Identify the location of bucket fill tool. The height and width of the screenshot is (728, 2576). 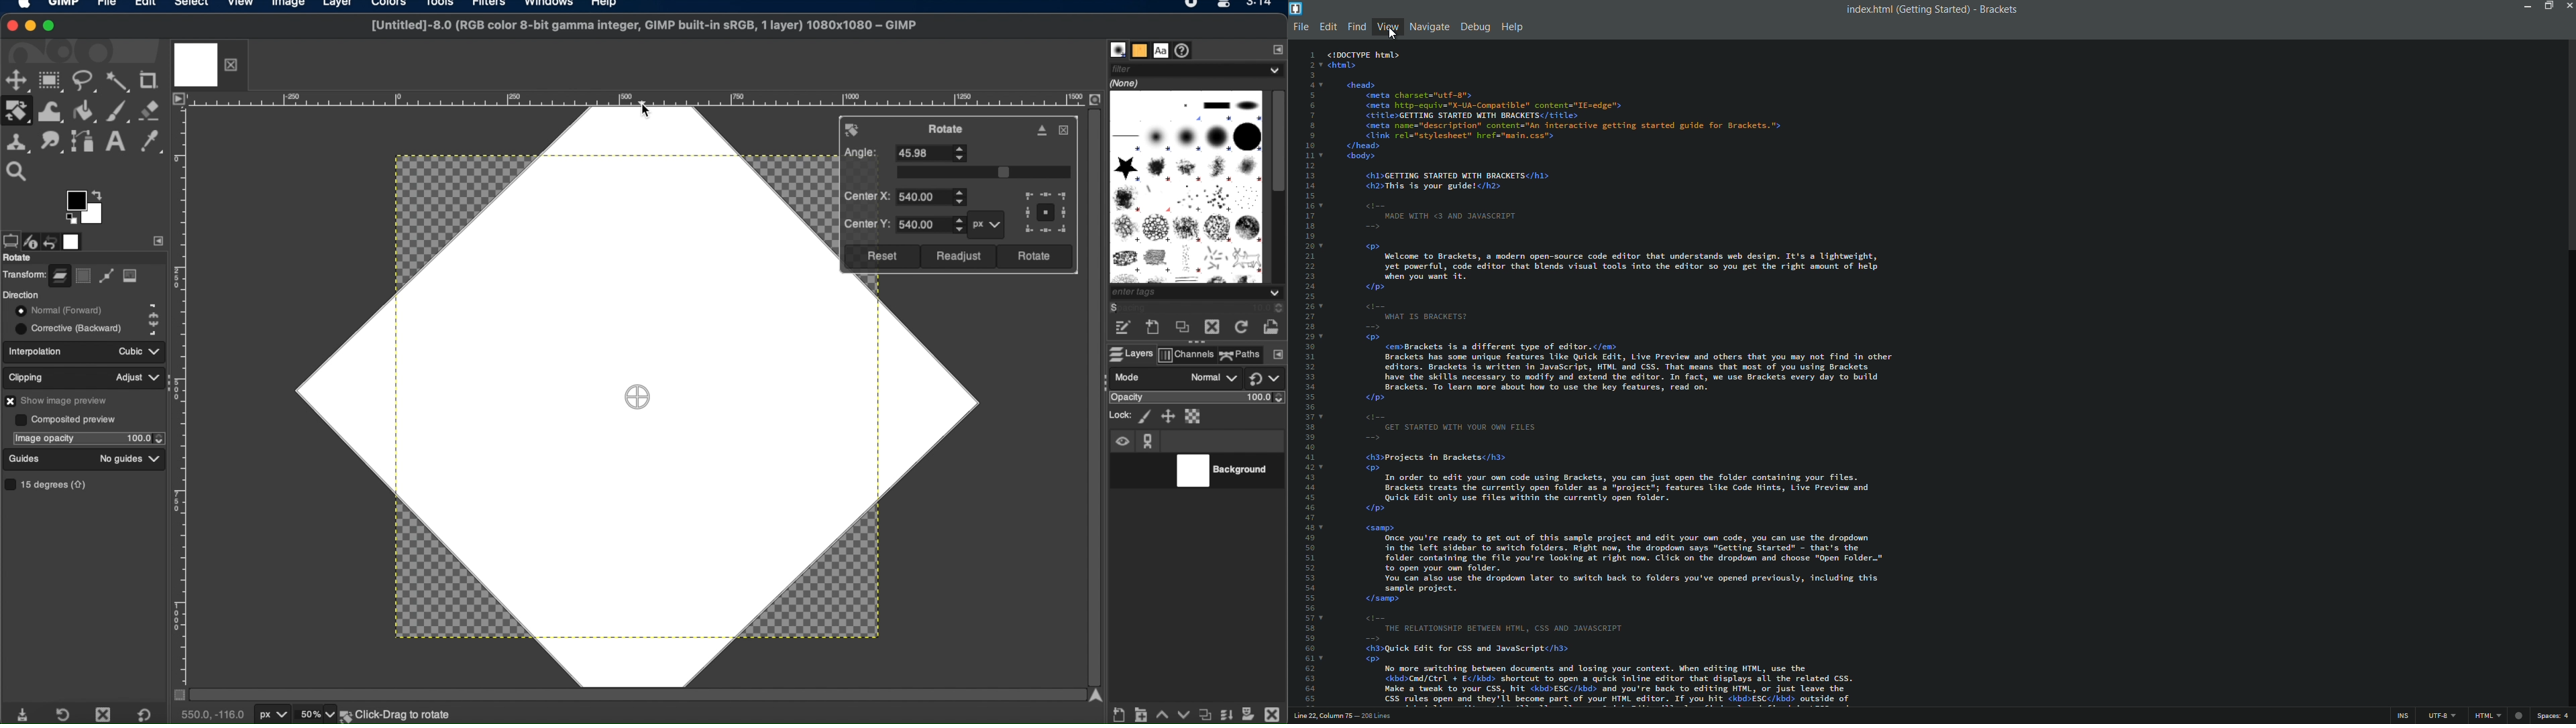
(85, 111).